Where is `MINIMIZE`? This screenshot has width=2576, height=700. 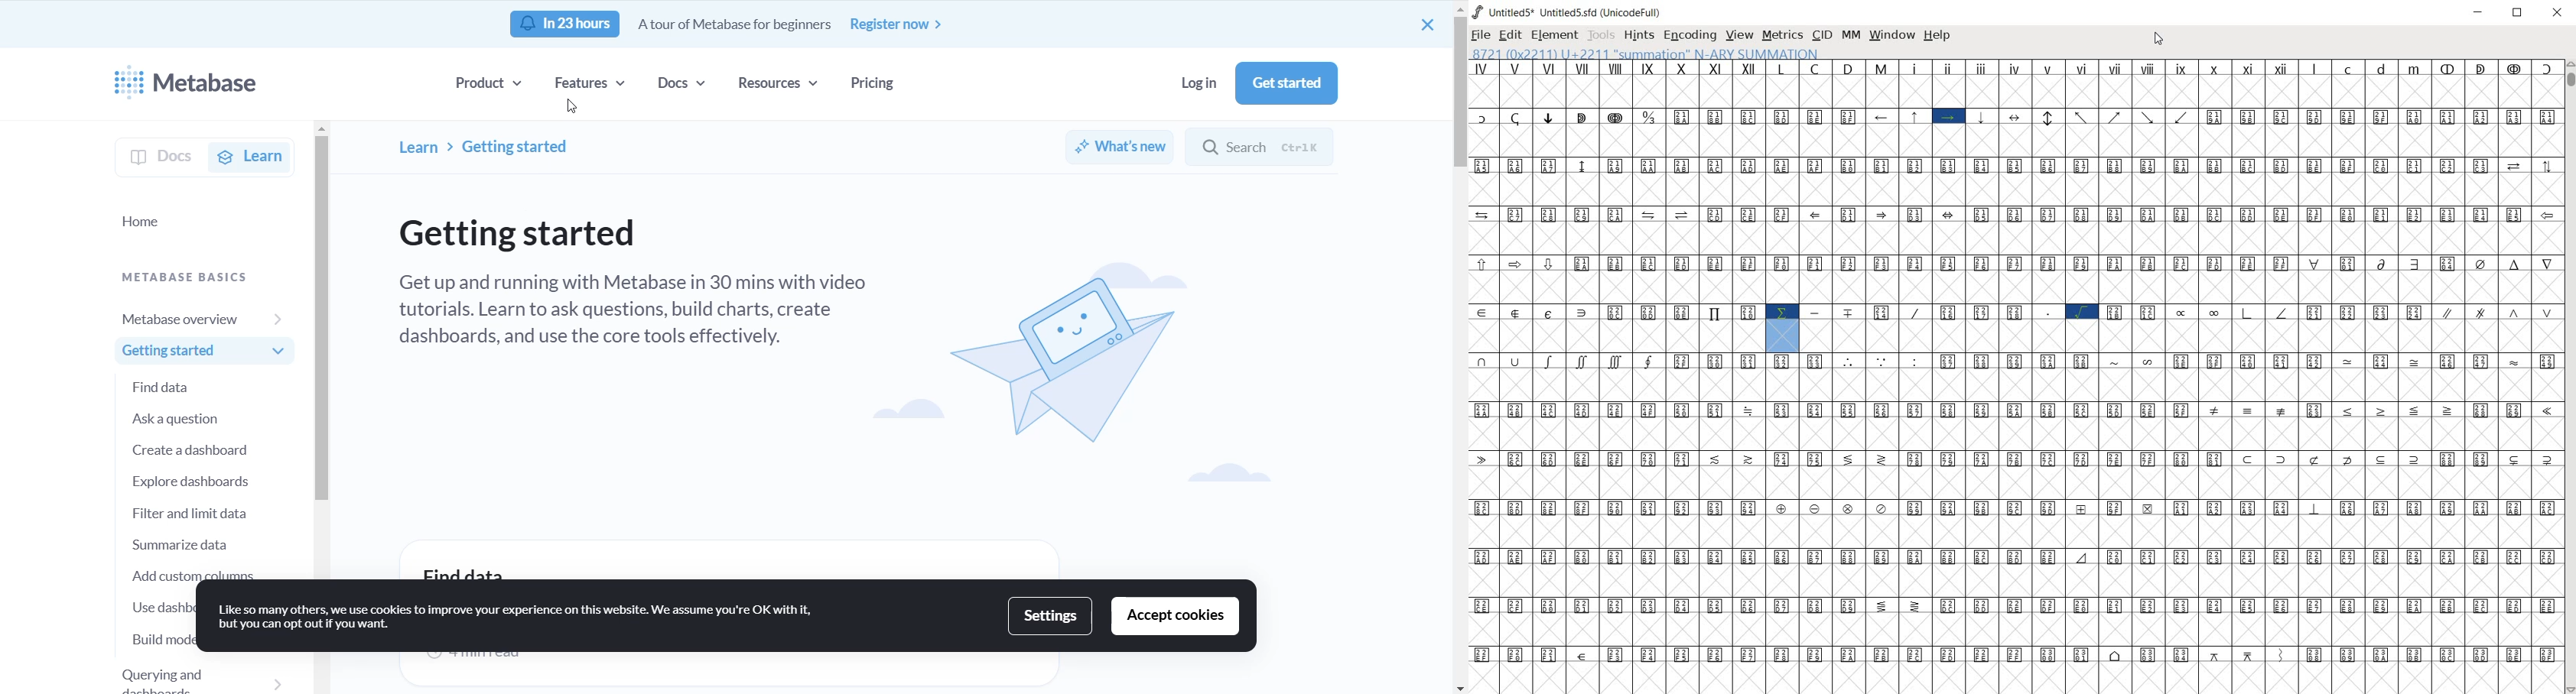
MINIMIZE is located at coordinates (2480, 12).